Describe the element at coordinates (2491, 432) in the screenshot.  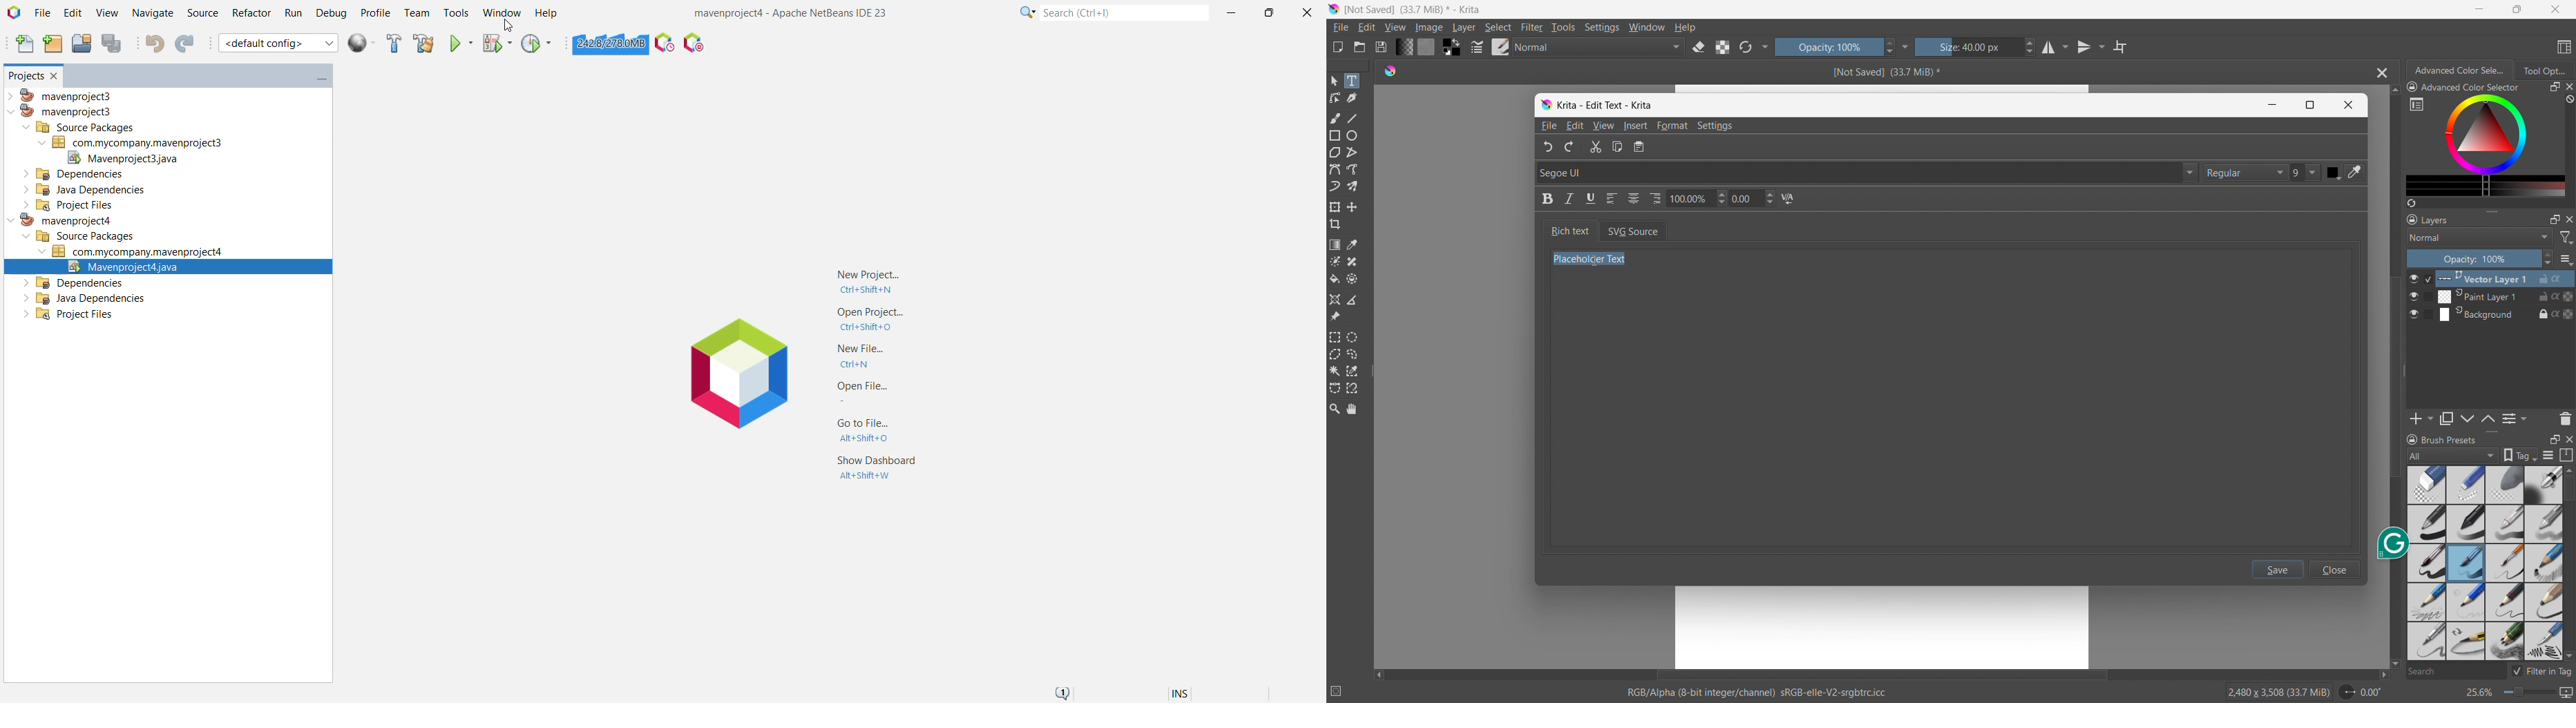
I see `resize ` at that location.